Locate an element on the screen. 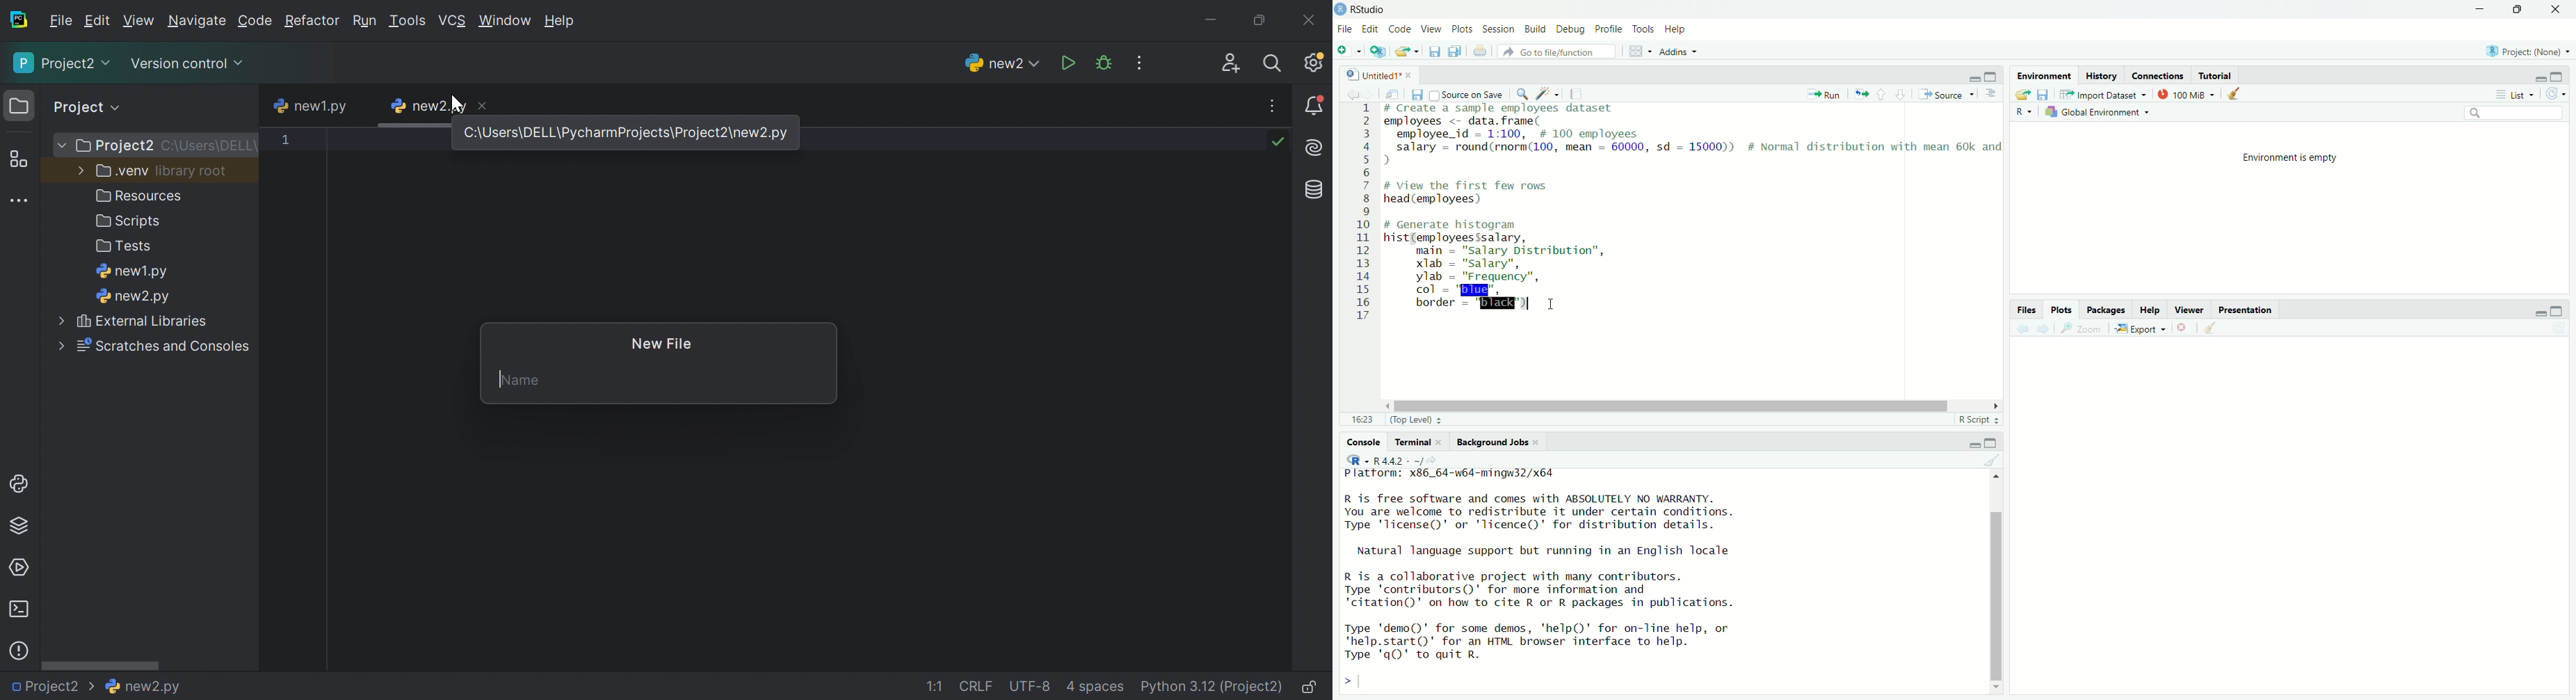 The height and width of the screenshot is (700, 2576). new2.py is located at coordinates (148, 689).